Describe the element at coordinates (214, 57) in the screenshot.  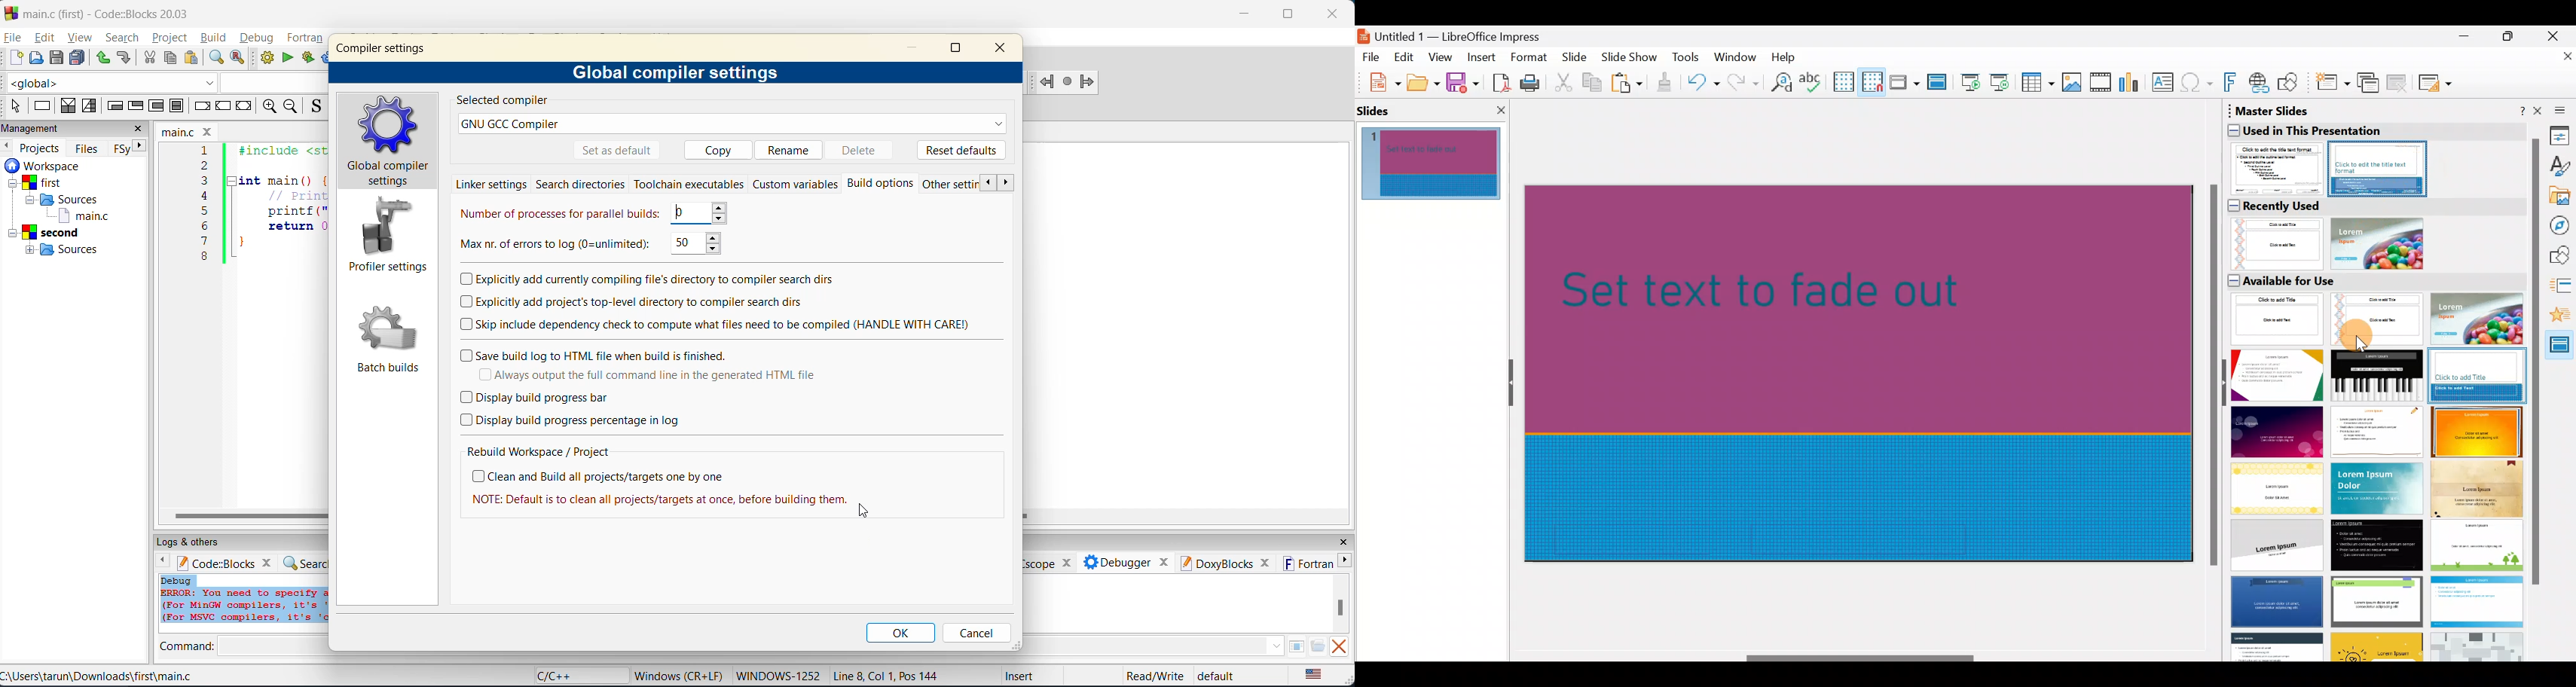
I see `find` at that location.